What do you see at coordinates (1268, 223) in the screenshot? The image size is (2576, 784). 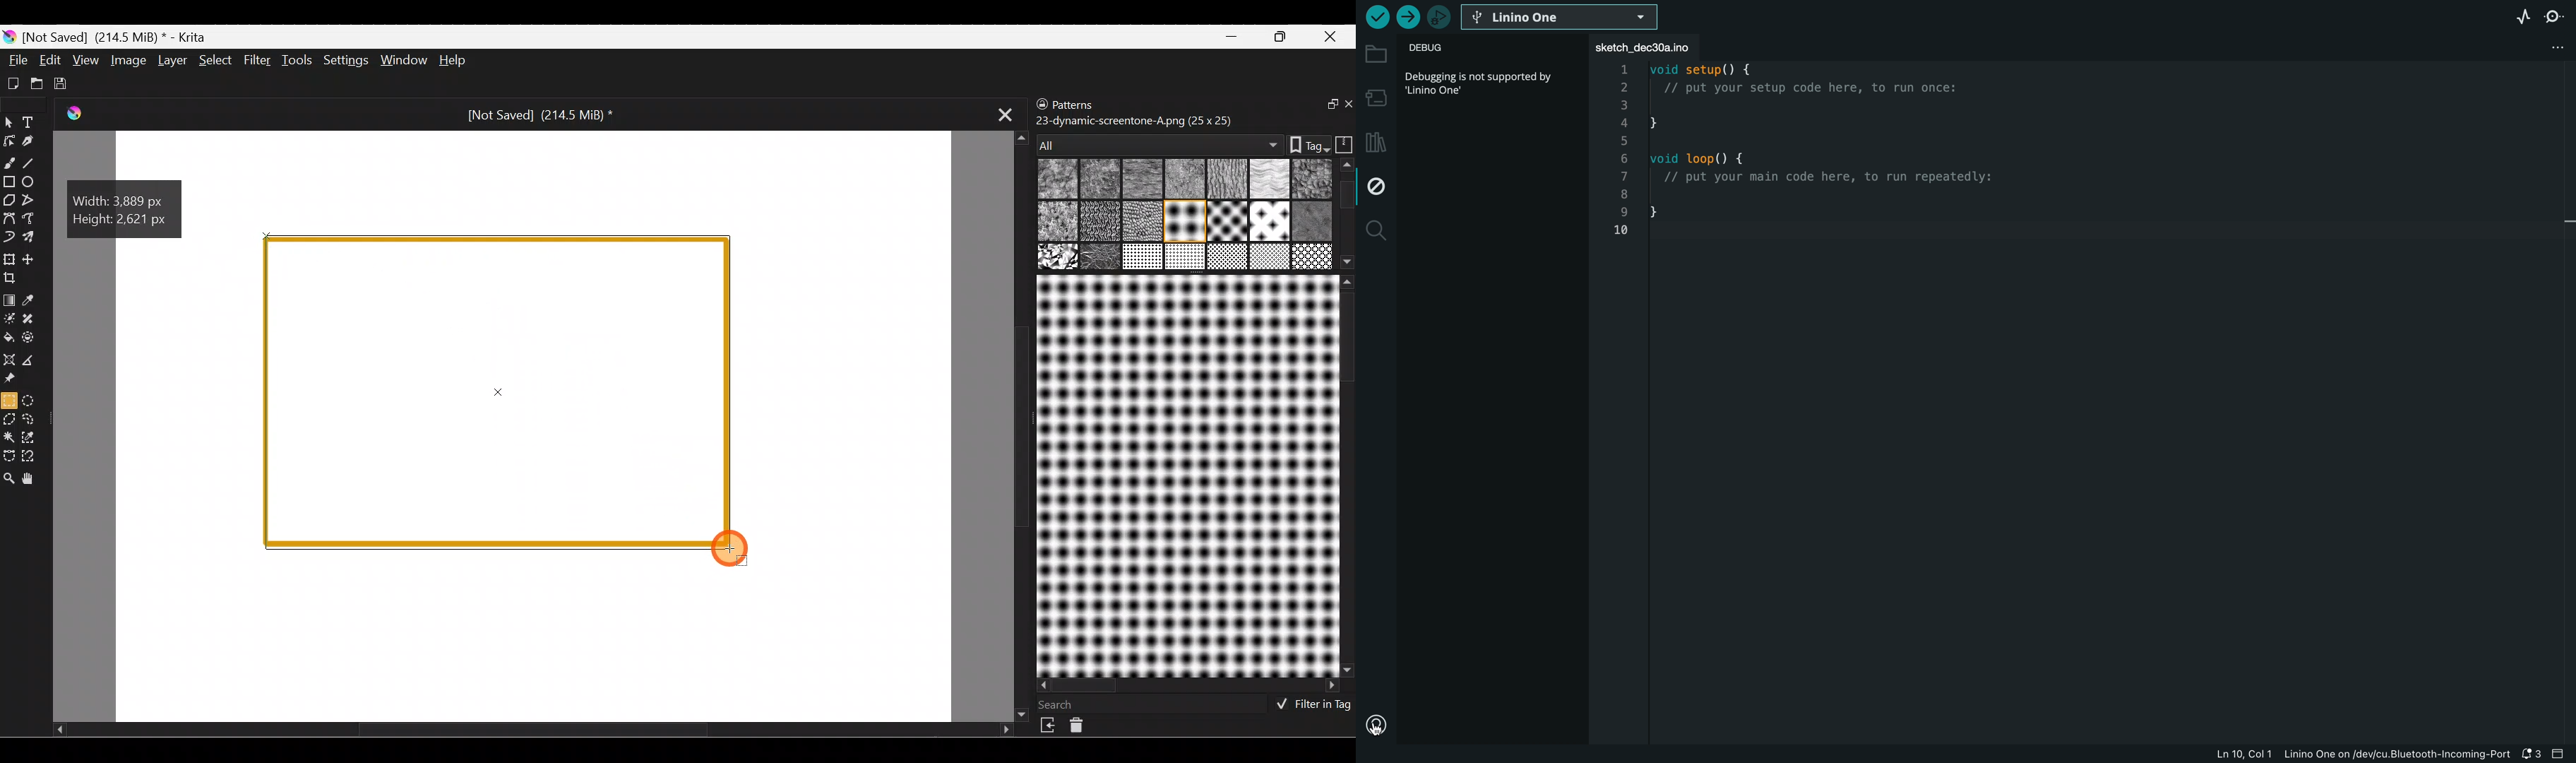 I see `12 drawed_vertical.png` at bounding box center [1268, 223].